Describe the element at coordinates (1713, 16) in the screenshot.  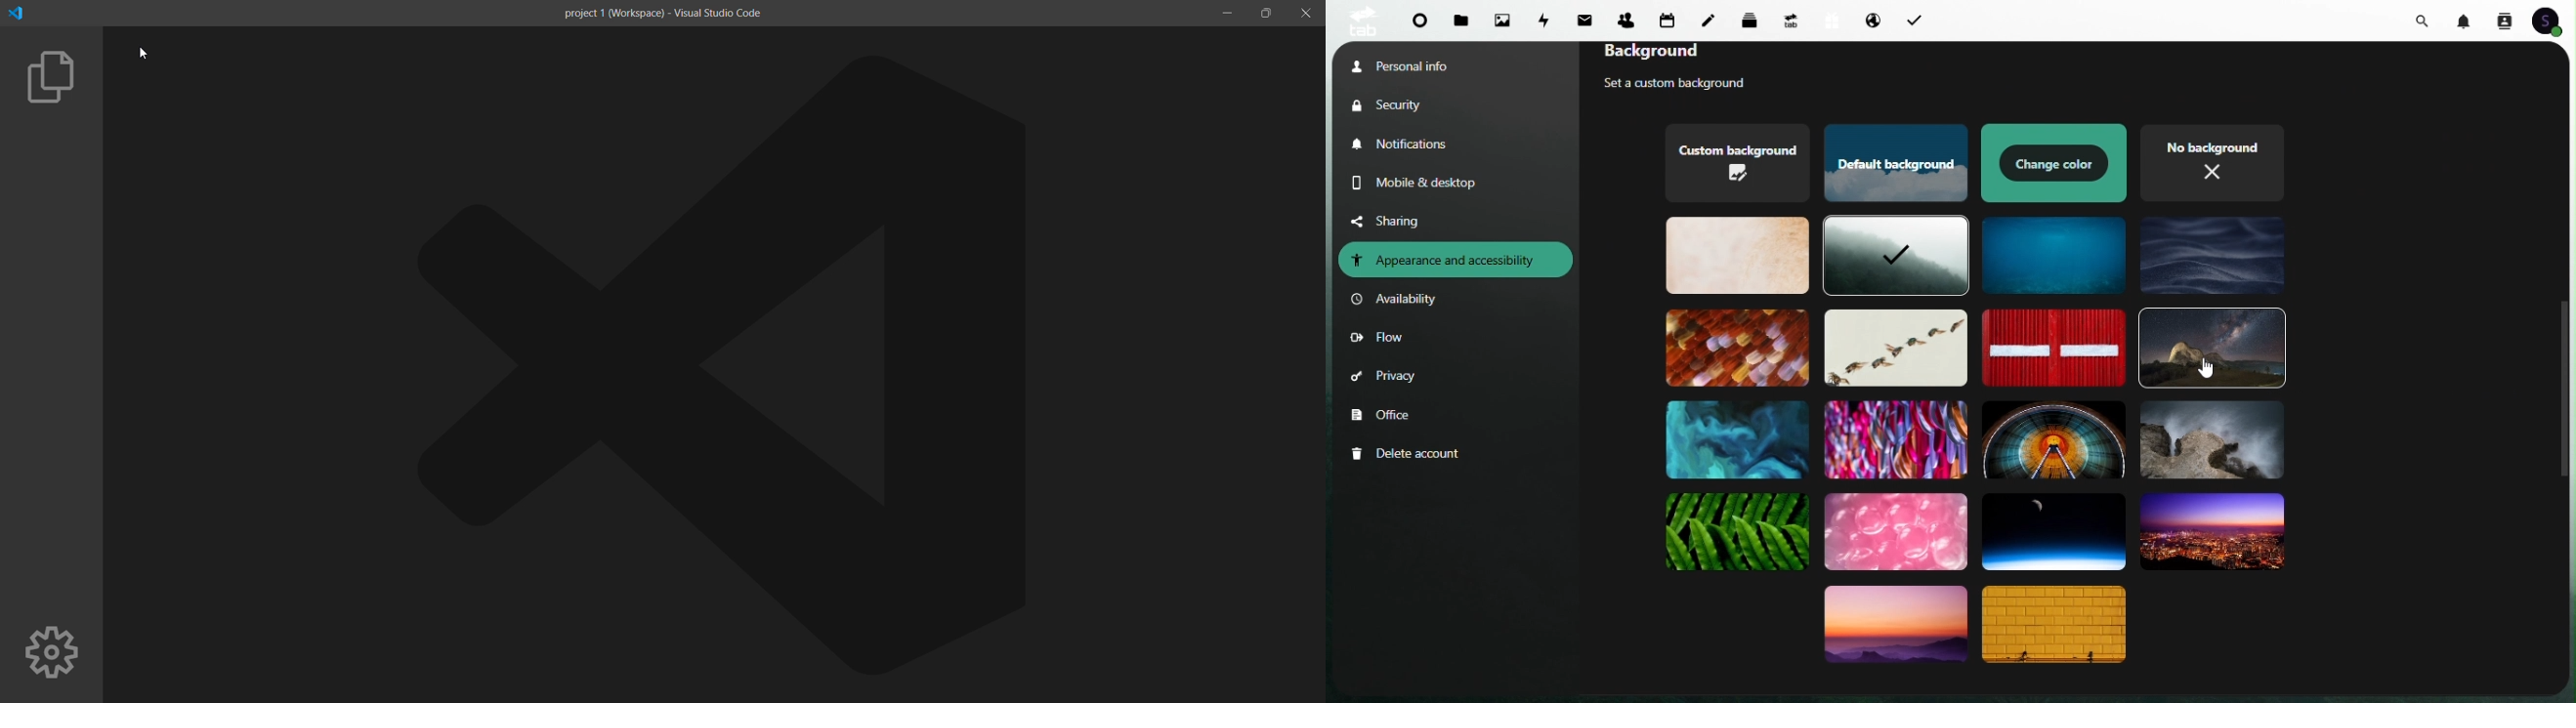
I see `Notes` at that location.